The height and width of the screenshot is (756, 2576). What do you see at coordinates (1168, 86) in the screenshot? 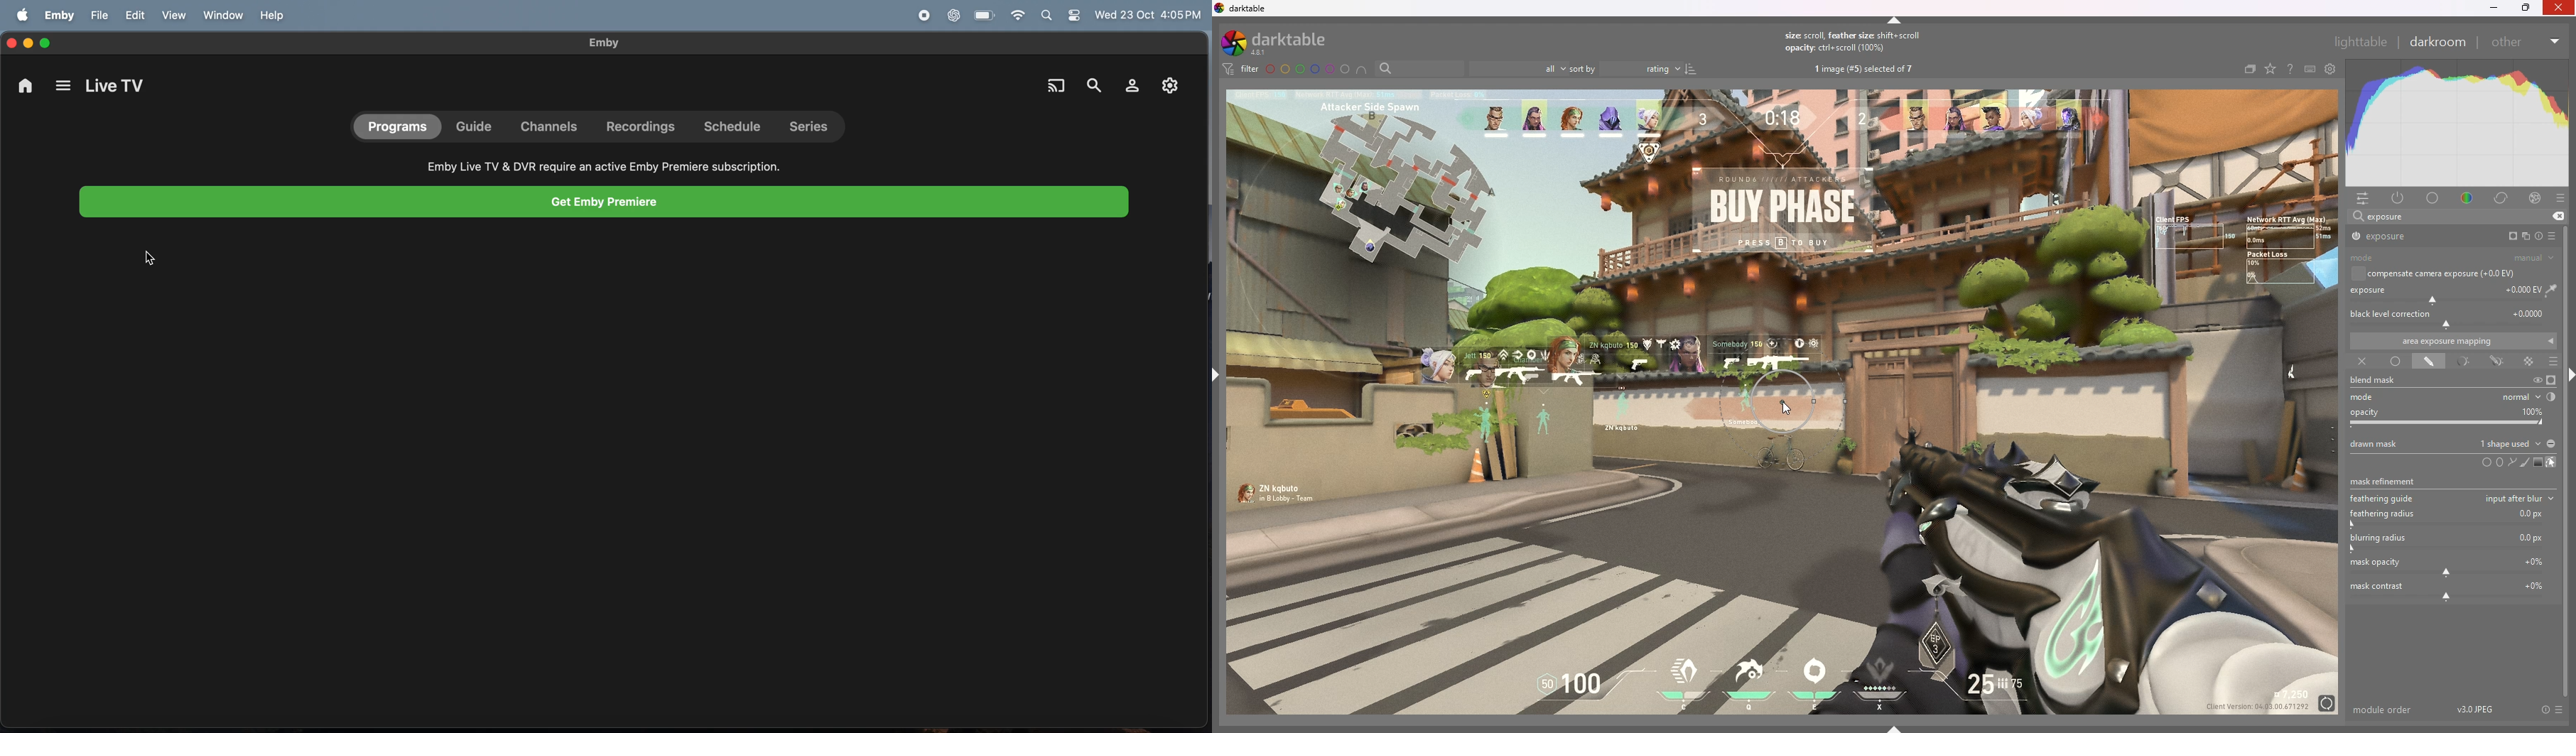
I see `setting` at bounding box center [1168, 86].